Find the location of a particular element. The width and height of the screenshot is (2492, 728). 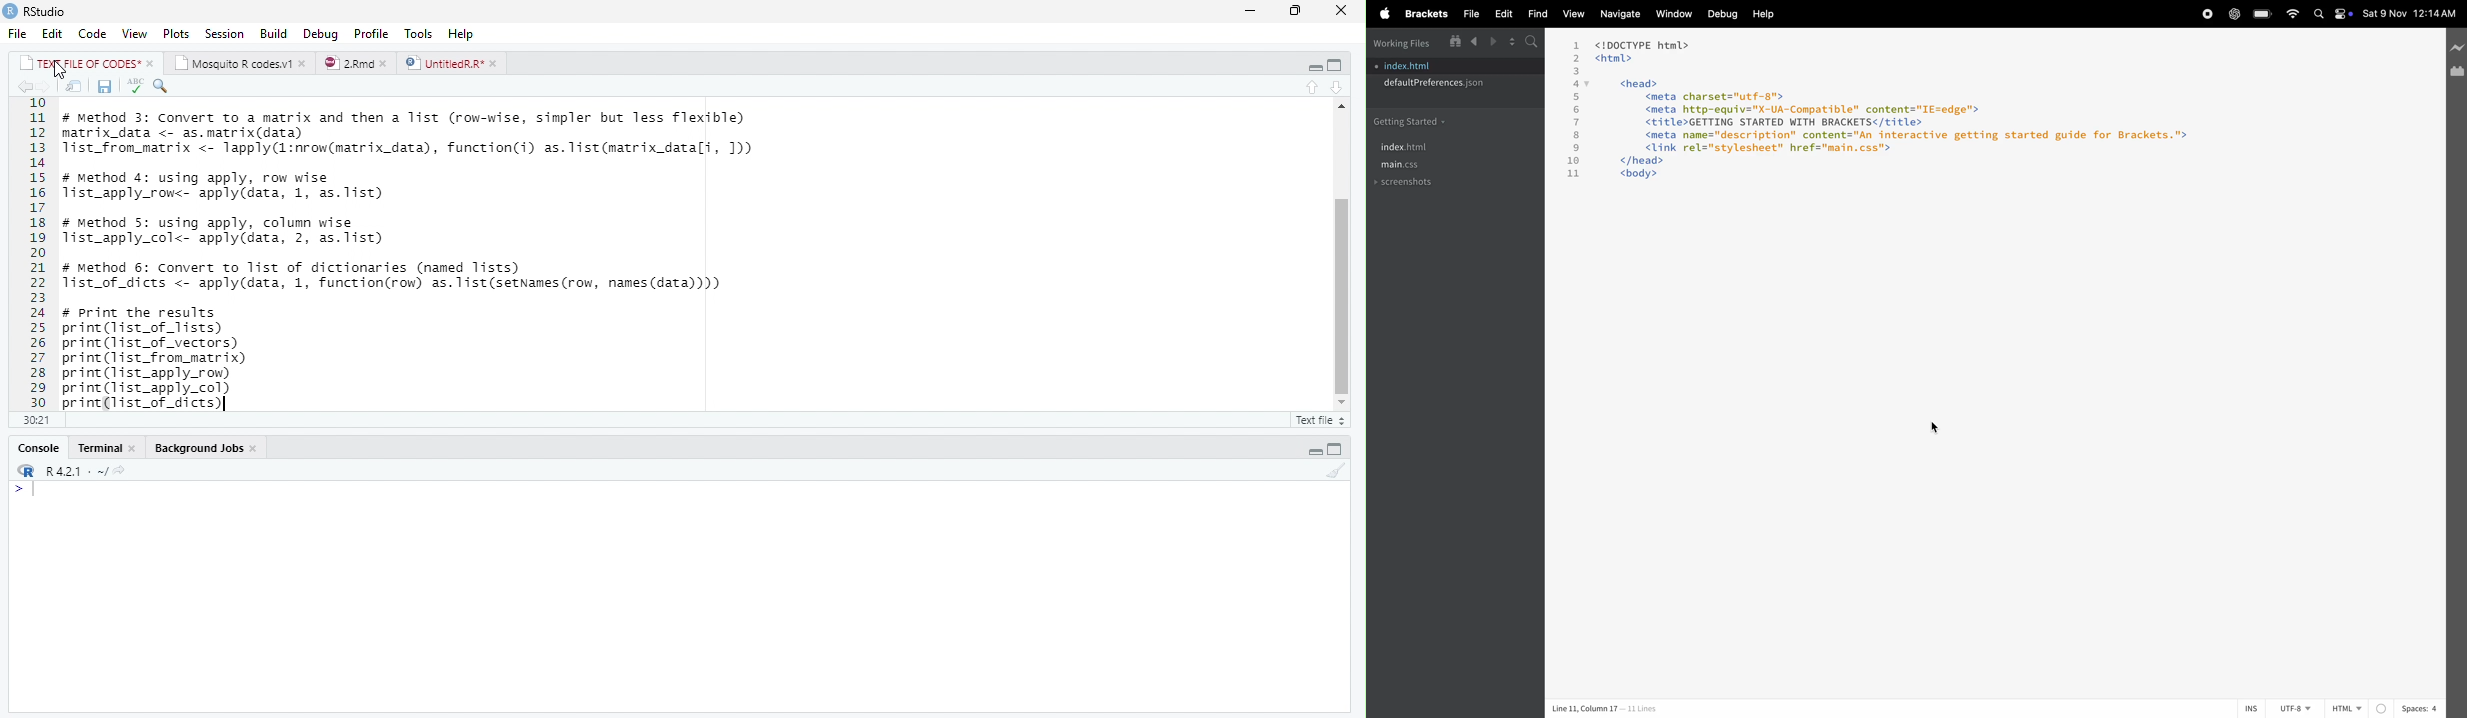

apple widgets is located at coordinates (2332, 12).